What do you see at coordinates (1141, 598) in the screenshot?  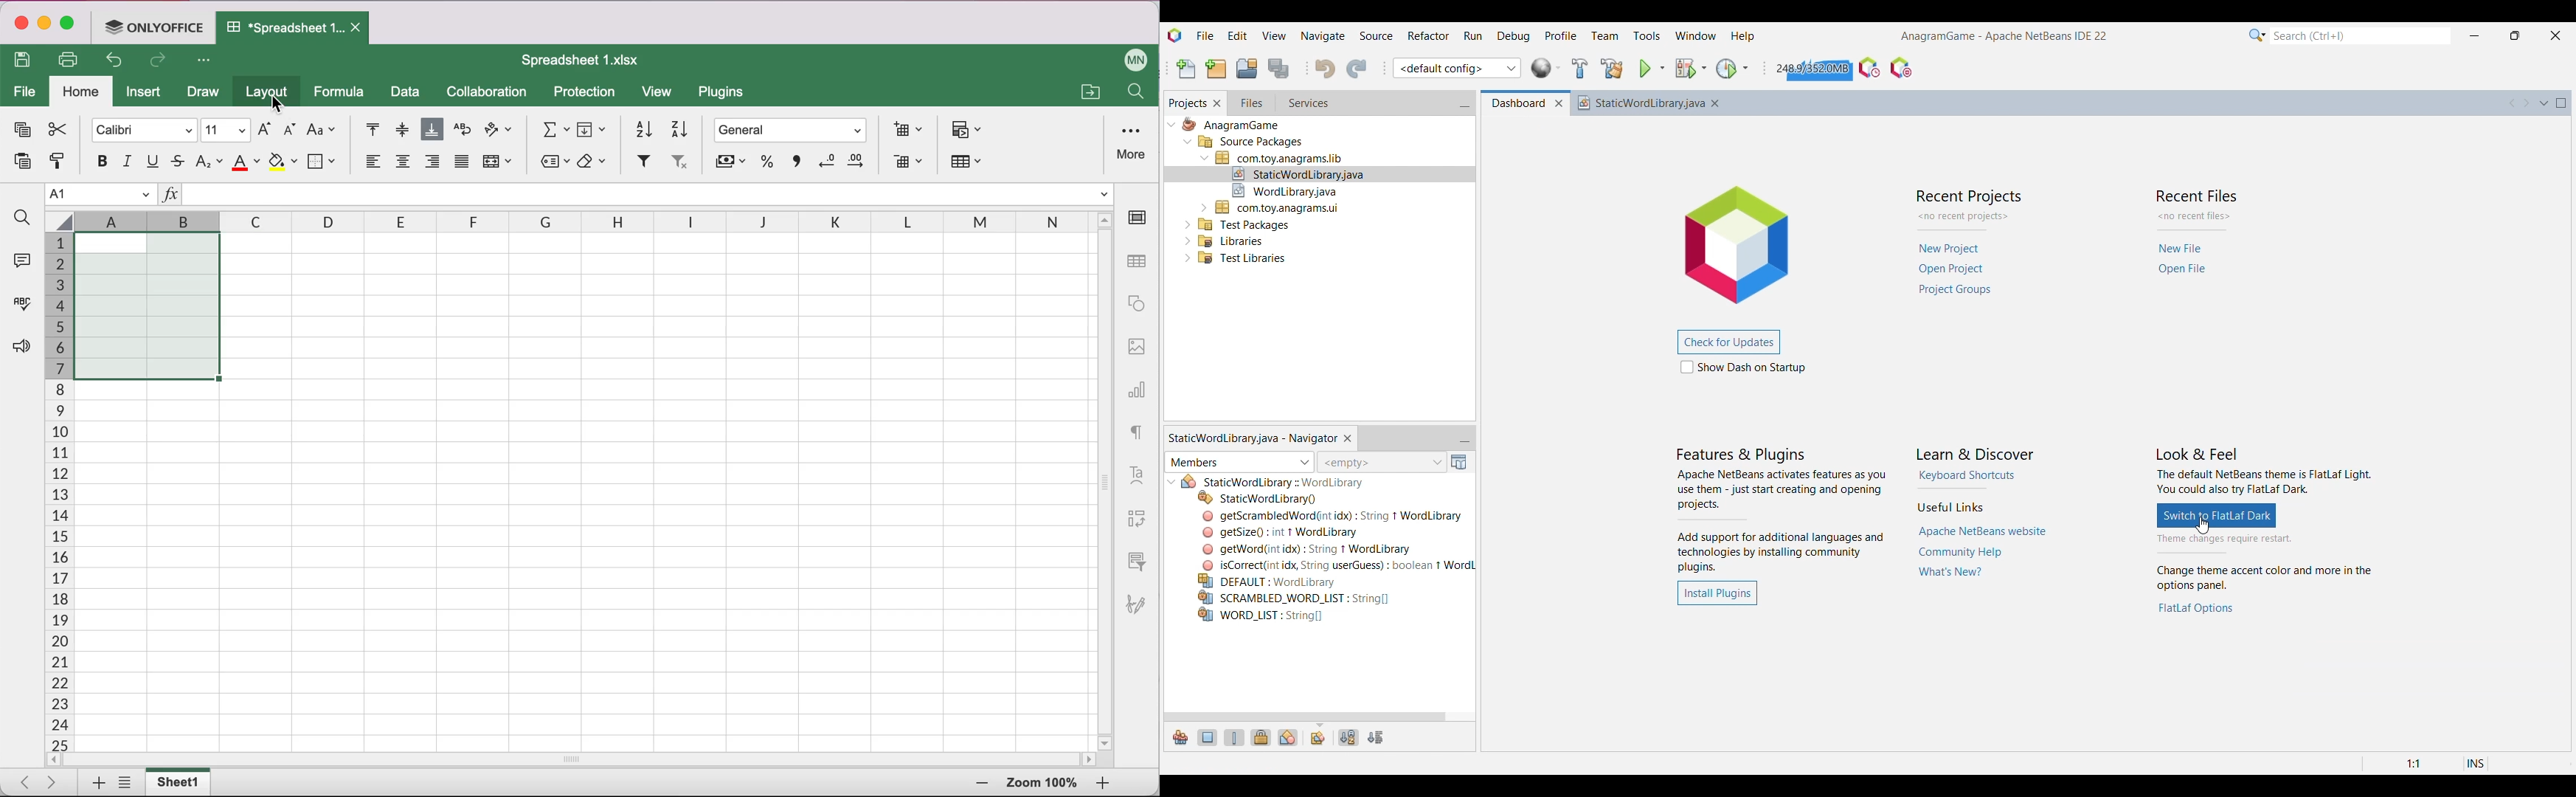 I see `signature` at bounding box center [1141, 598].